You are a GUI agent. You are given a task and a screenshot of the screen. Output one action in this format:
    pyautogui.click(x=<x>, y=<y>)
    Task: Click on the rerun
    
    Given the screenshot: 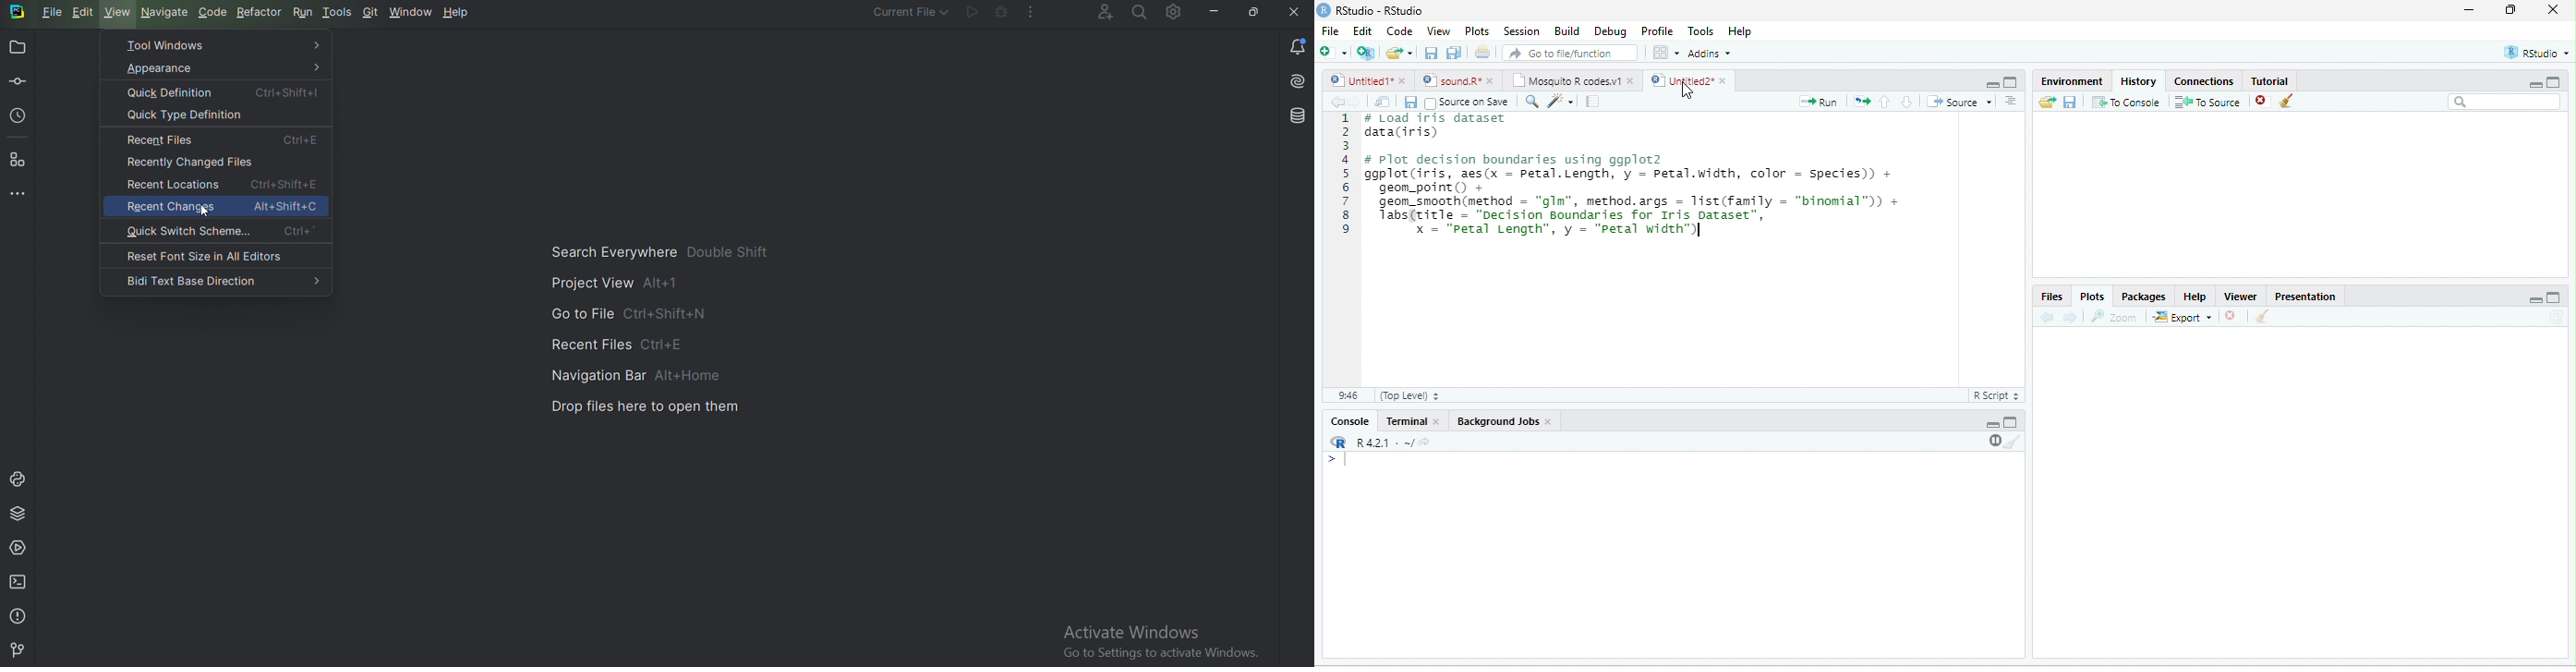 What is the action you would take?
    pyautogui.click(x=1861, y=102)
    